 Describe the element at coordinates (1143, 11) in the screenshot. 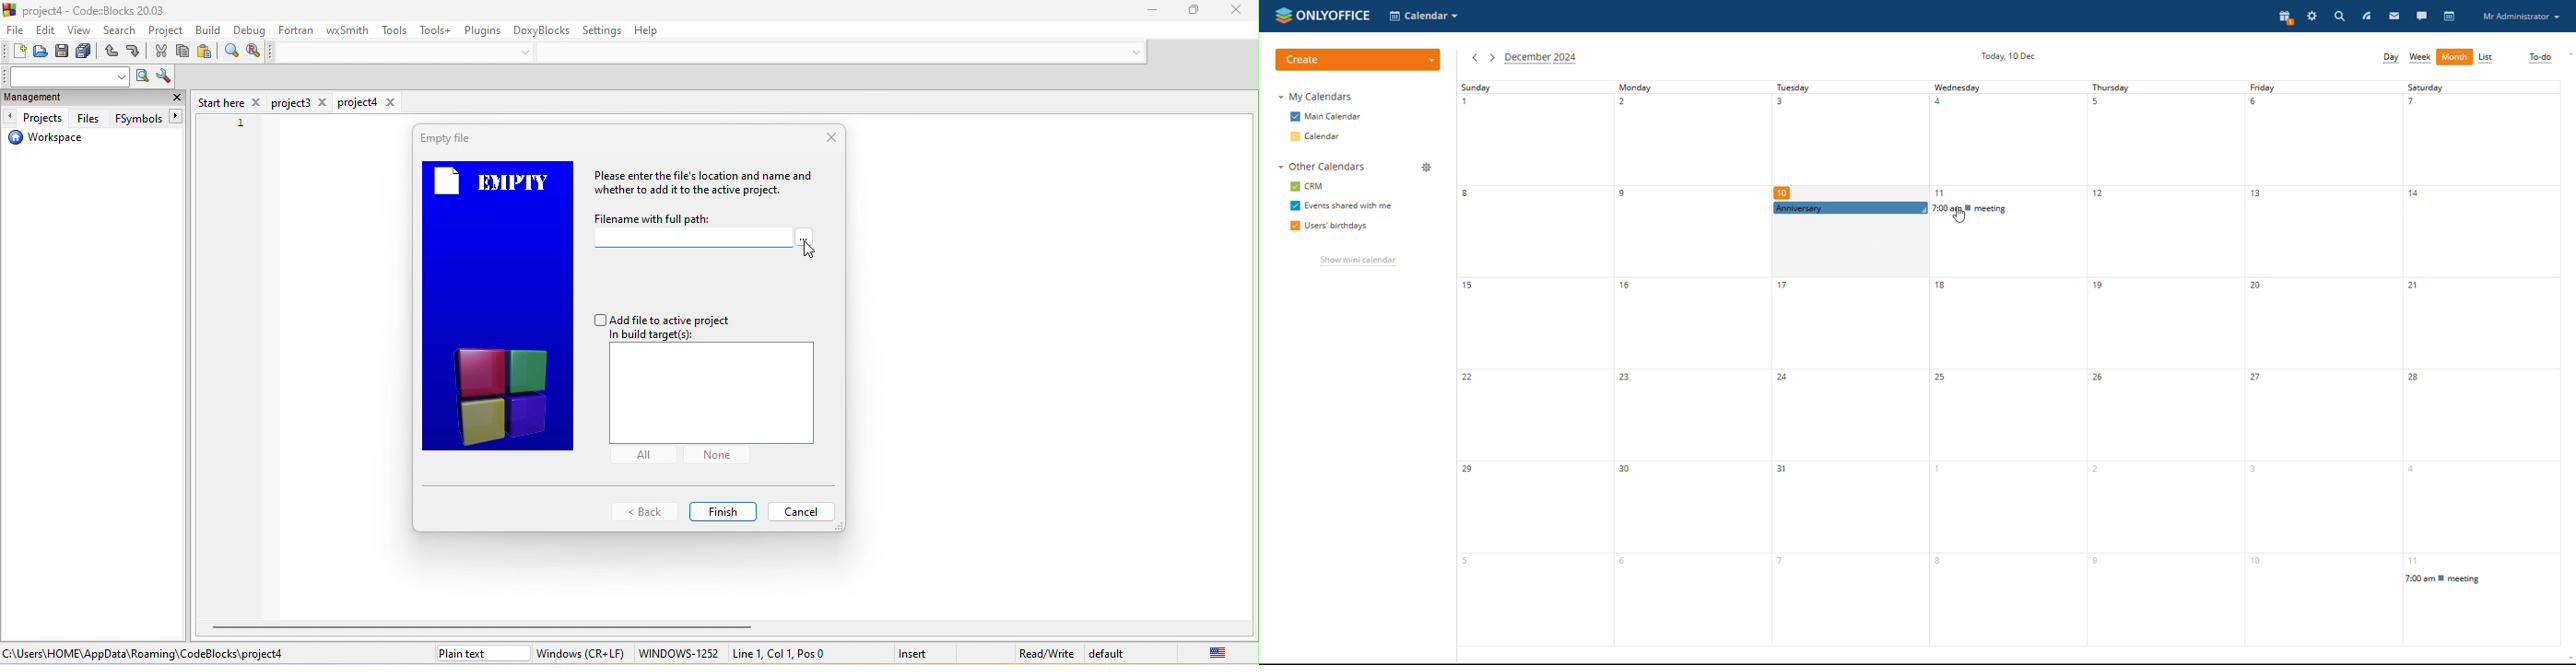

I see `minimize` at that location.